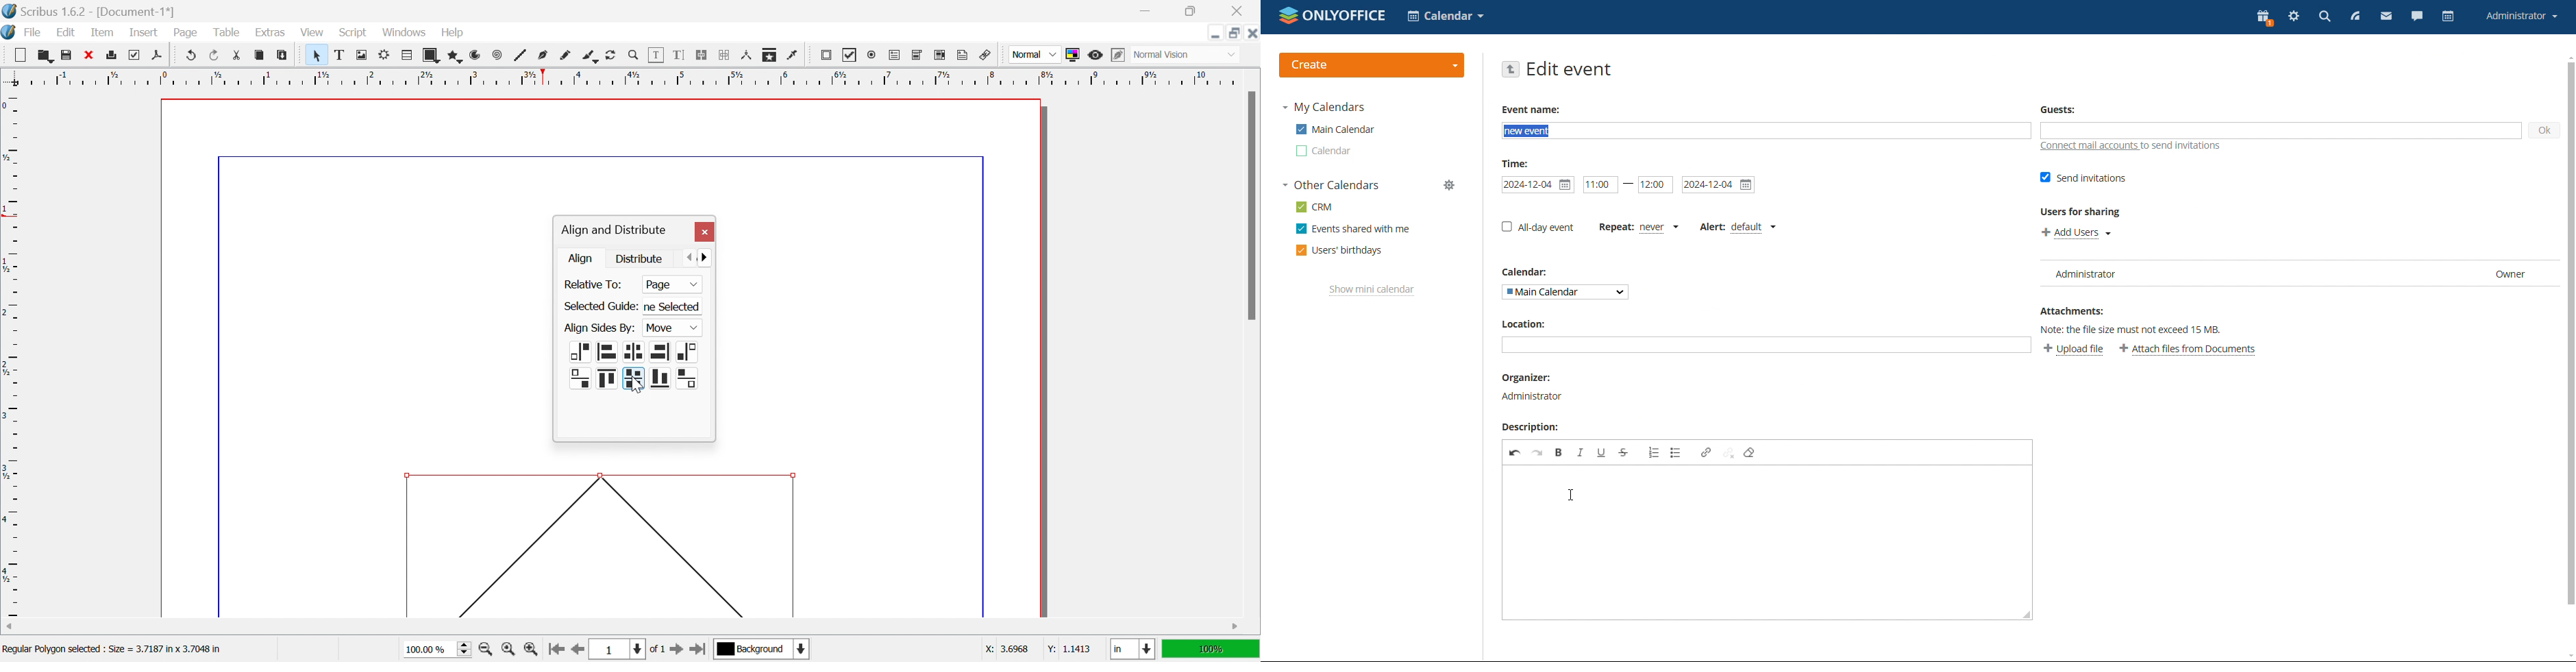 The width and height of the screenshot is (2576, 672). I want to click on Align and distribute, so click(613, 231).